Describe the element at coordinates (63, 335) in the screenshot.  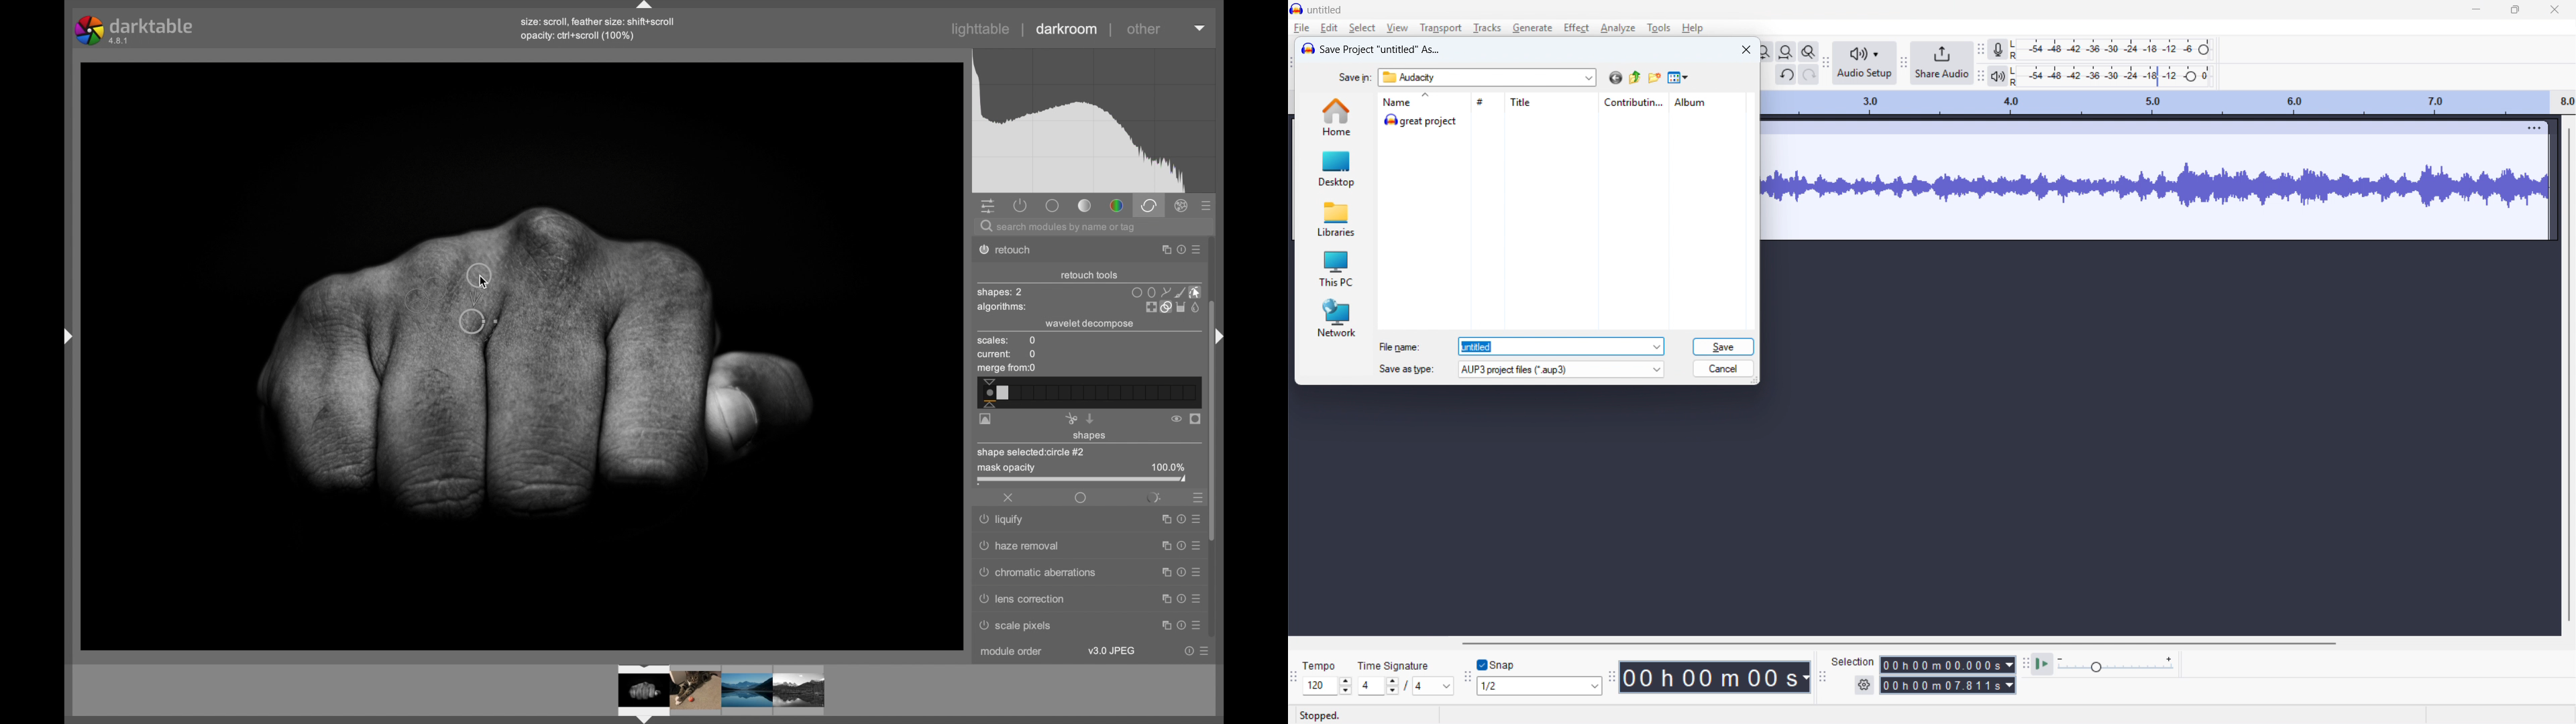
I see `drag handle` at that location.